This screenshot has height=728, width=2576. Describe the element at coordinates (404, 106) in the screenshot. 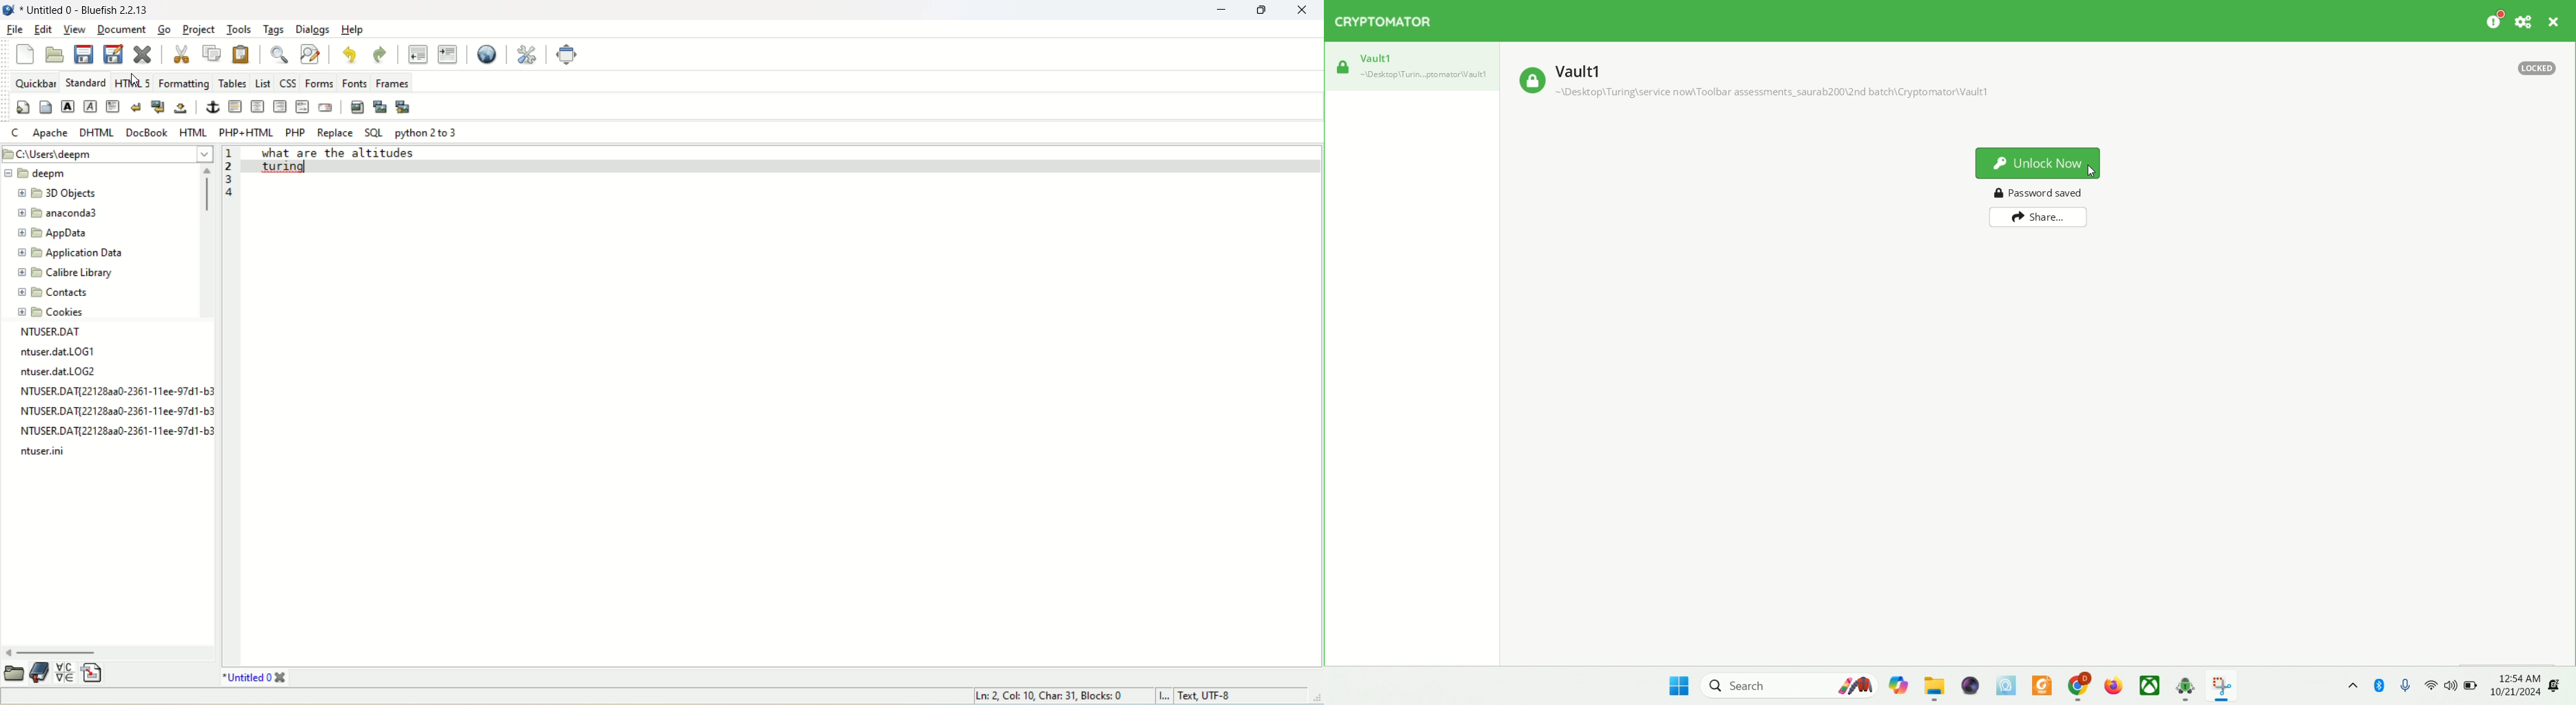

I see `multi thumbnail` at that location.